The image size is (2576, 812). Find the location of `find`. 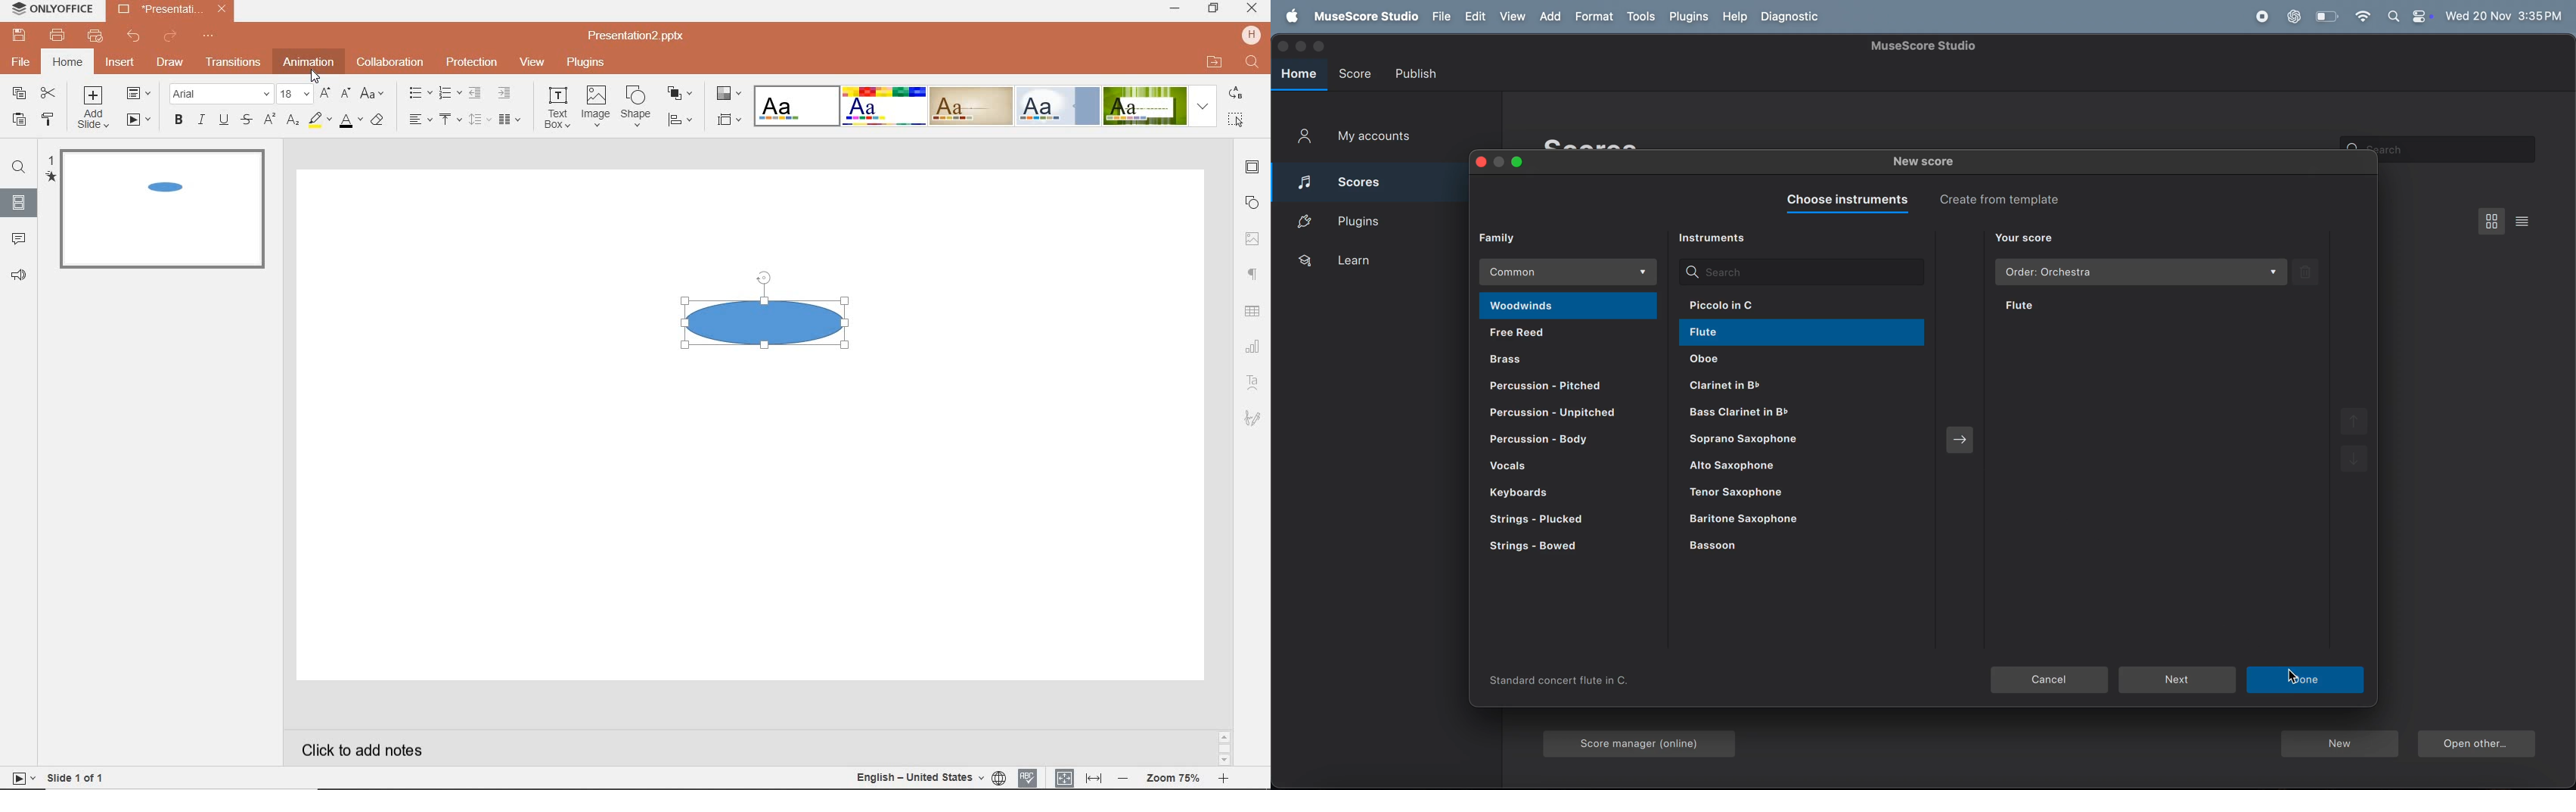

find is located at coordinates (1255, 63).